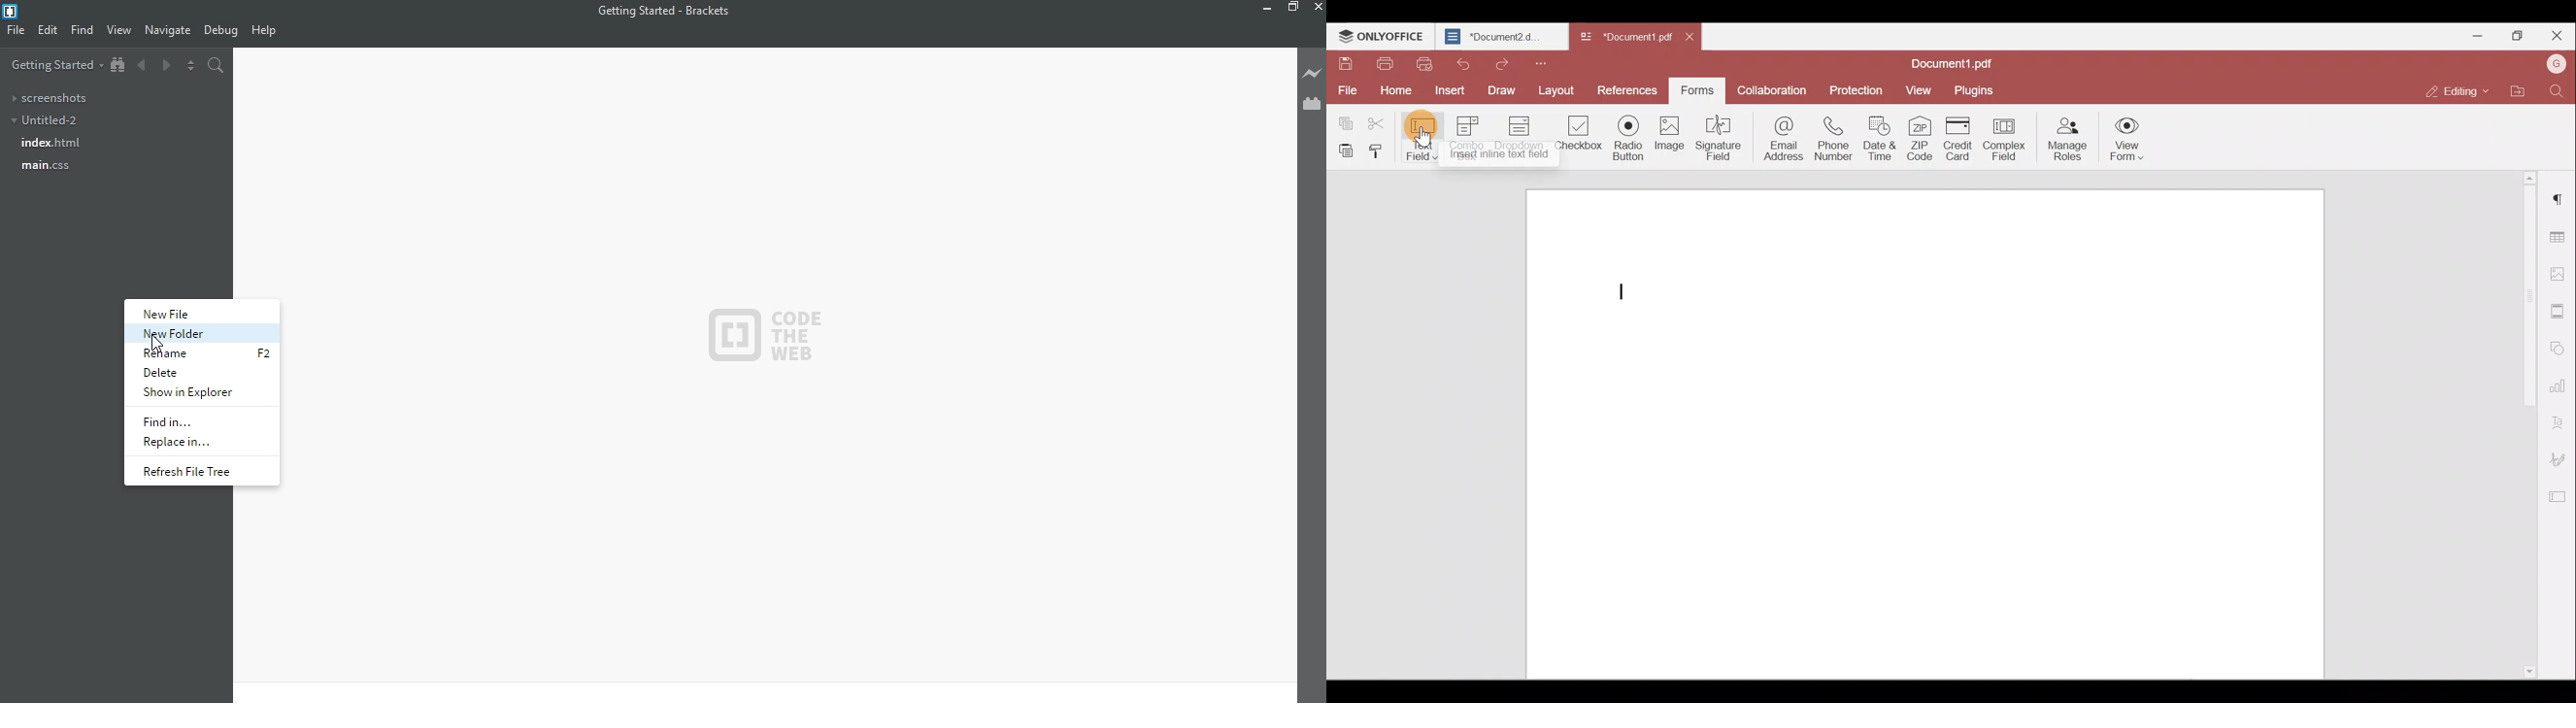 This screenshot has width=2576, height=728. I want to click on view, so click(119, 30).